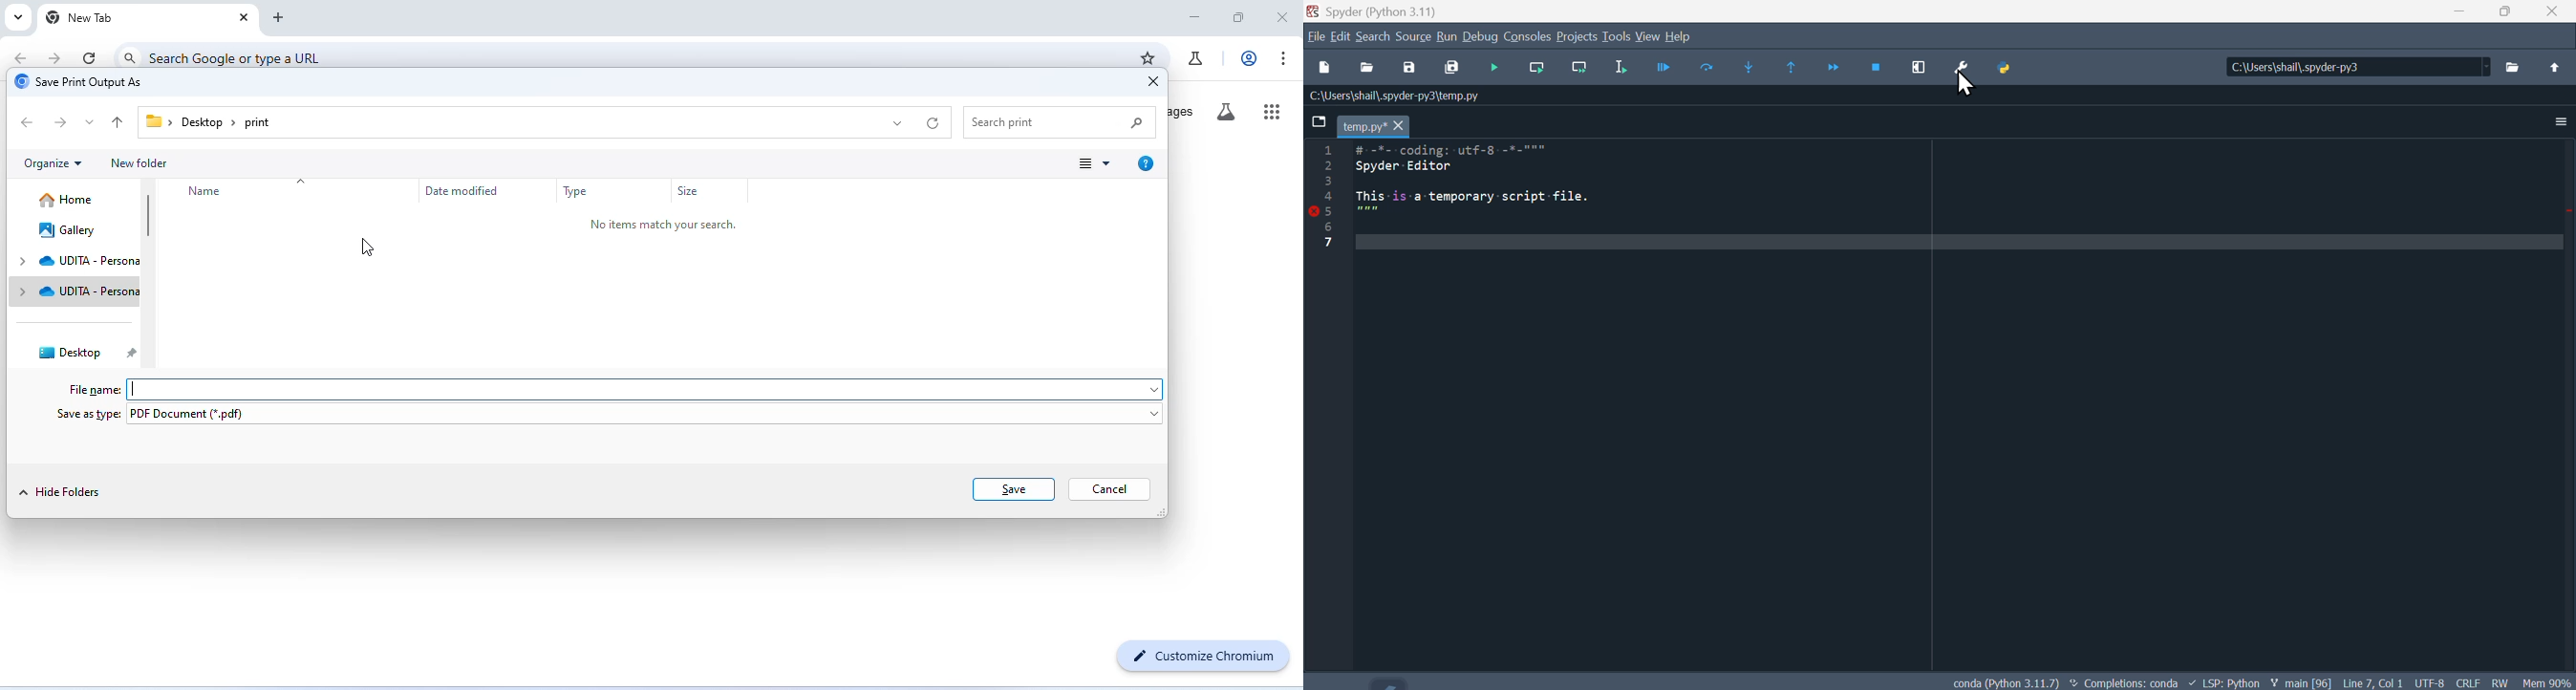  I want to click on Save all, so click(1455, 66).